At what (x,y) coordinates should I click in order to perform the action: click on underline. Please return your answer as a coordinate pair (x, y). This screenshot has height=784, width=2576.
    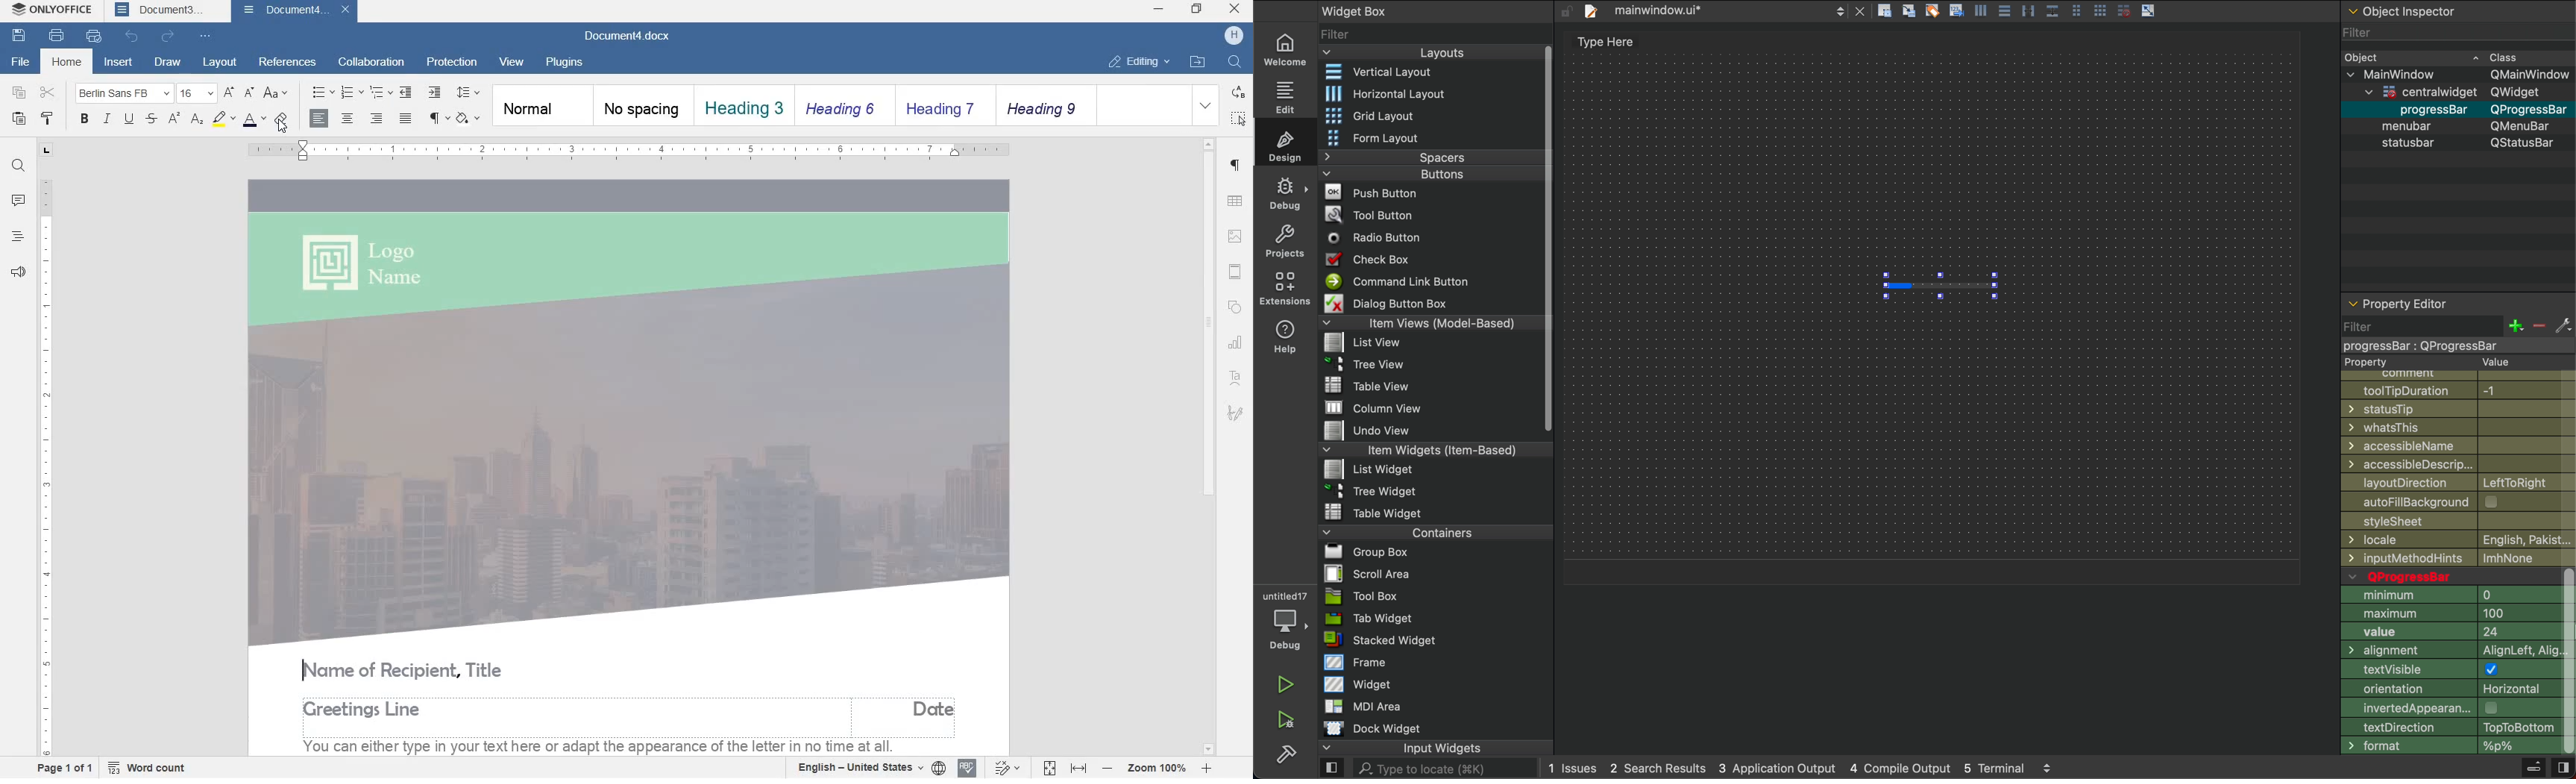
    Looking at the image, I should click on (129, 119).